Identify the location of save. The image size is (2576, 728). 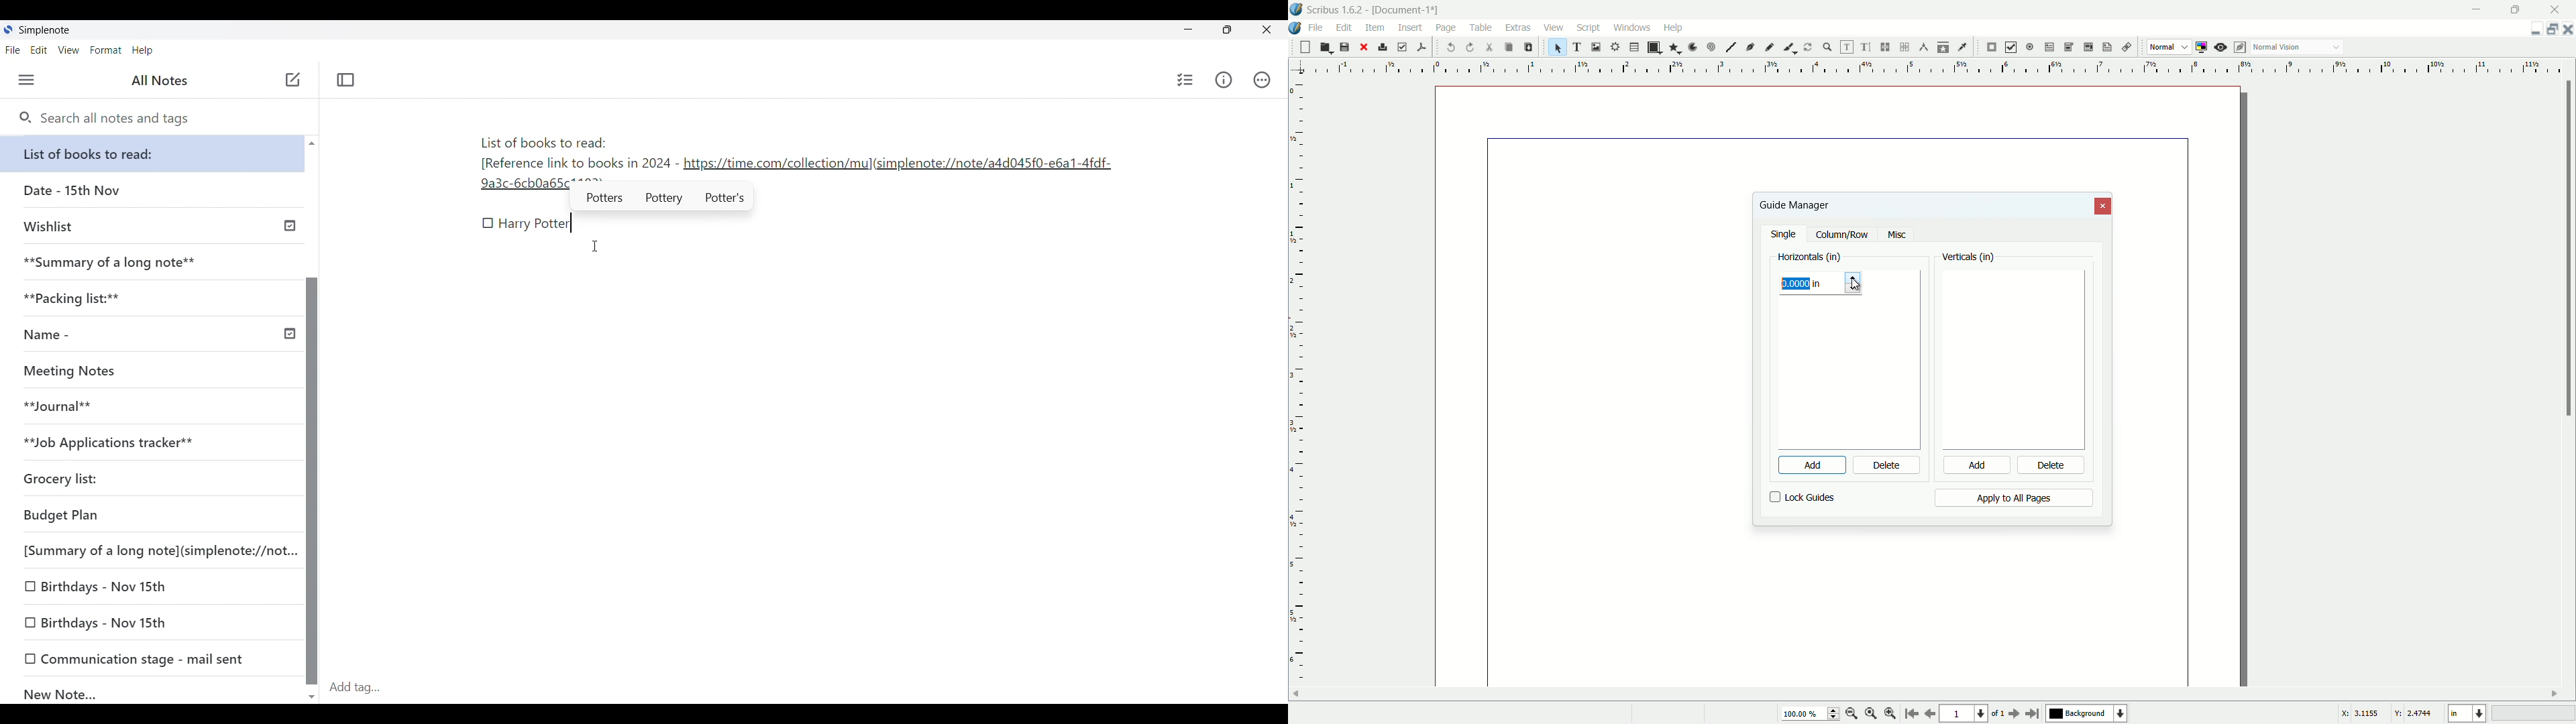
(1344, 48).